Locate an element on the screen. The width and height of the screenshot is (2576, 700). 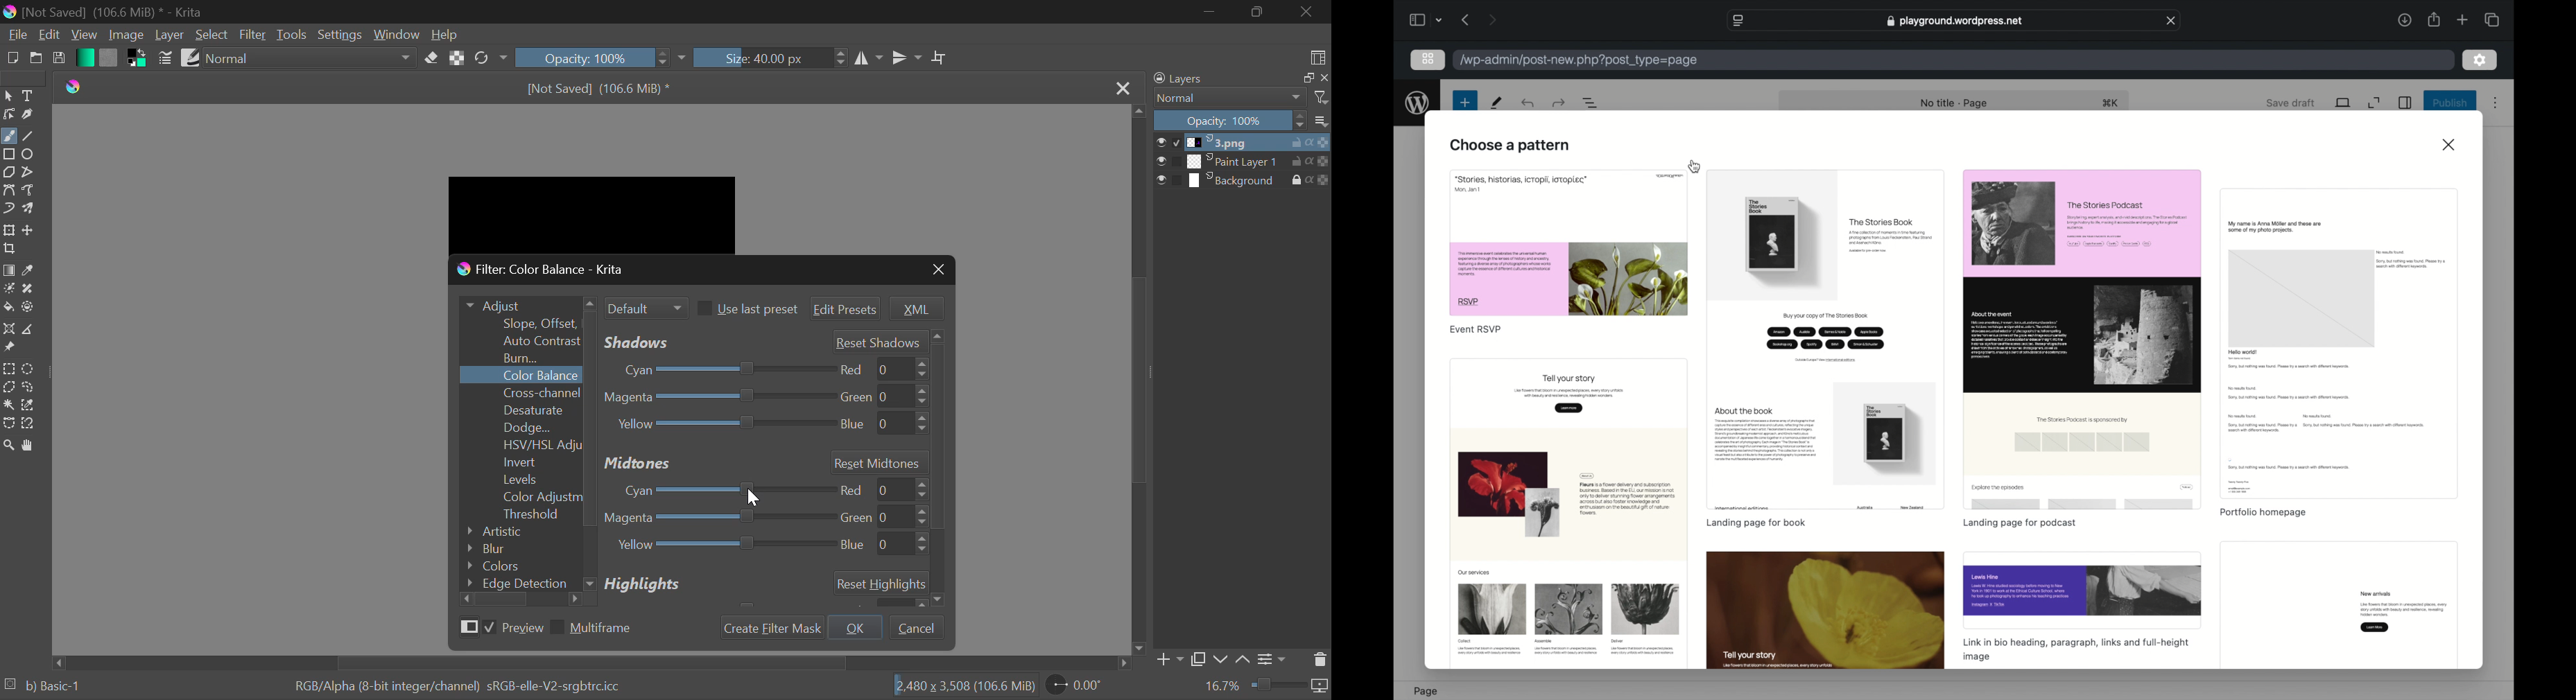
Highlights Section is located at coordinates (761, 586).